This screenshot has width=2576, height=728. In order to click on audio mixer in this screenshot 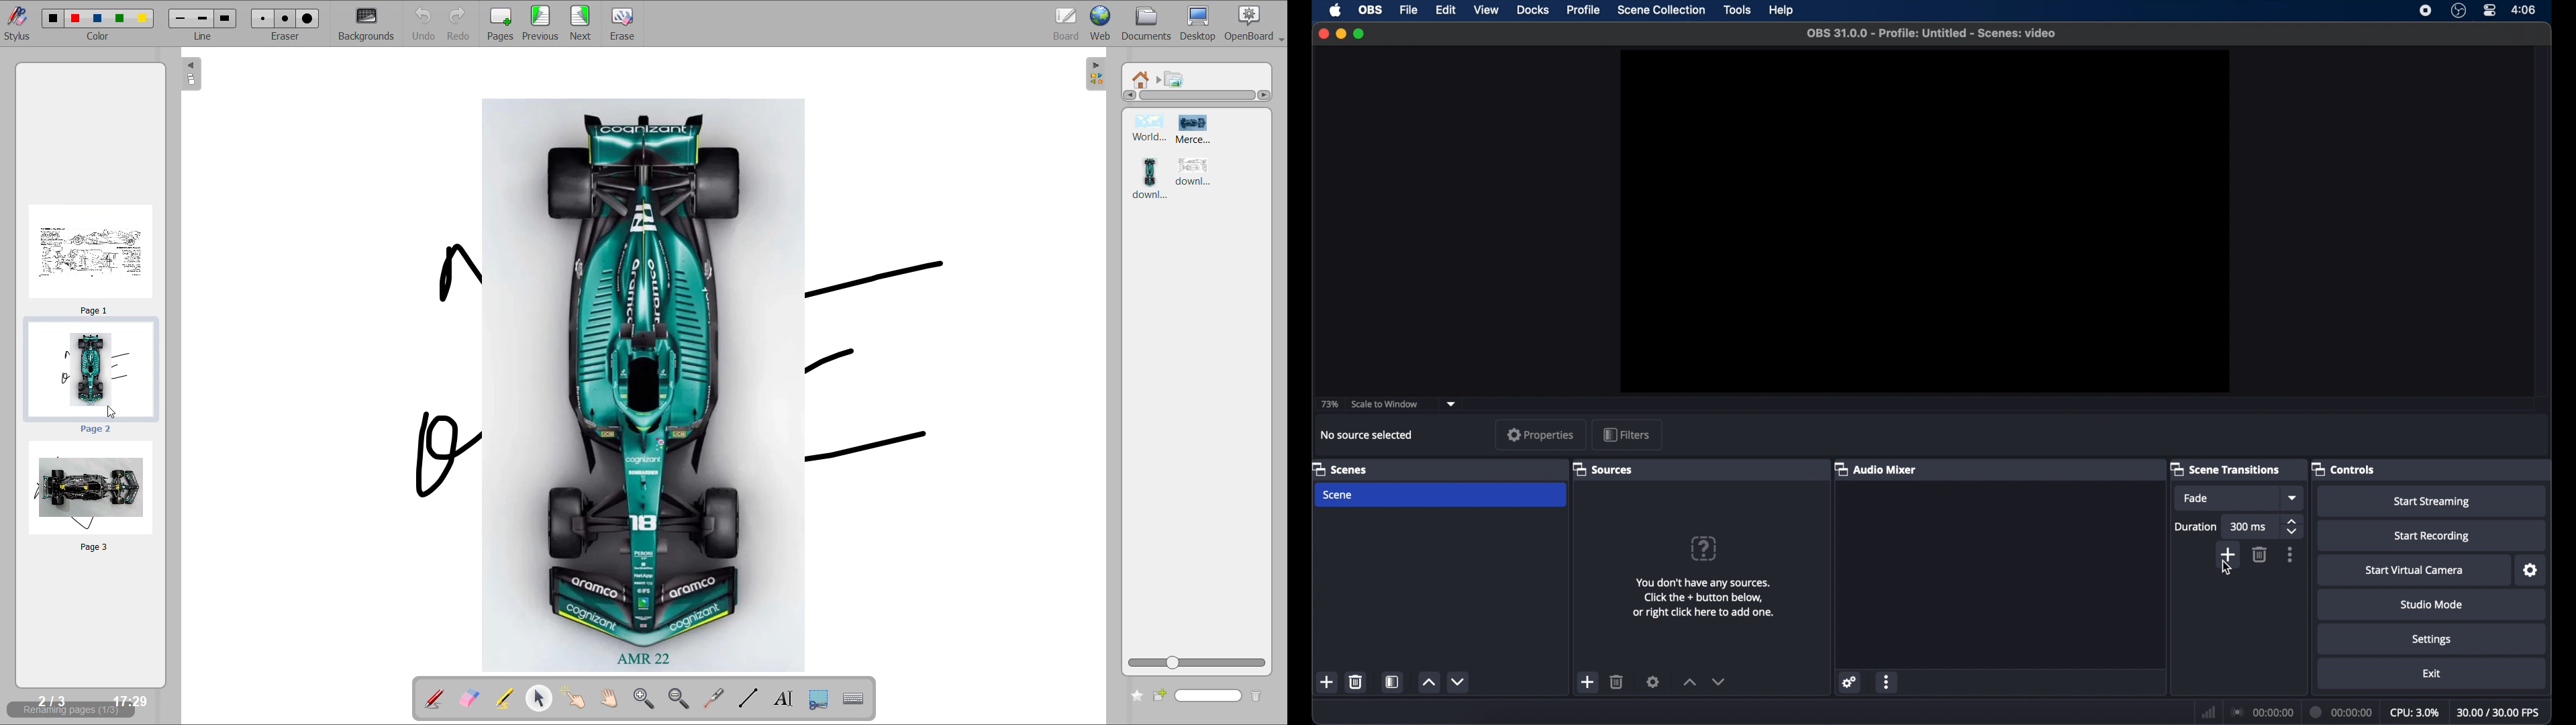, I will do `click(1879, 470)`.